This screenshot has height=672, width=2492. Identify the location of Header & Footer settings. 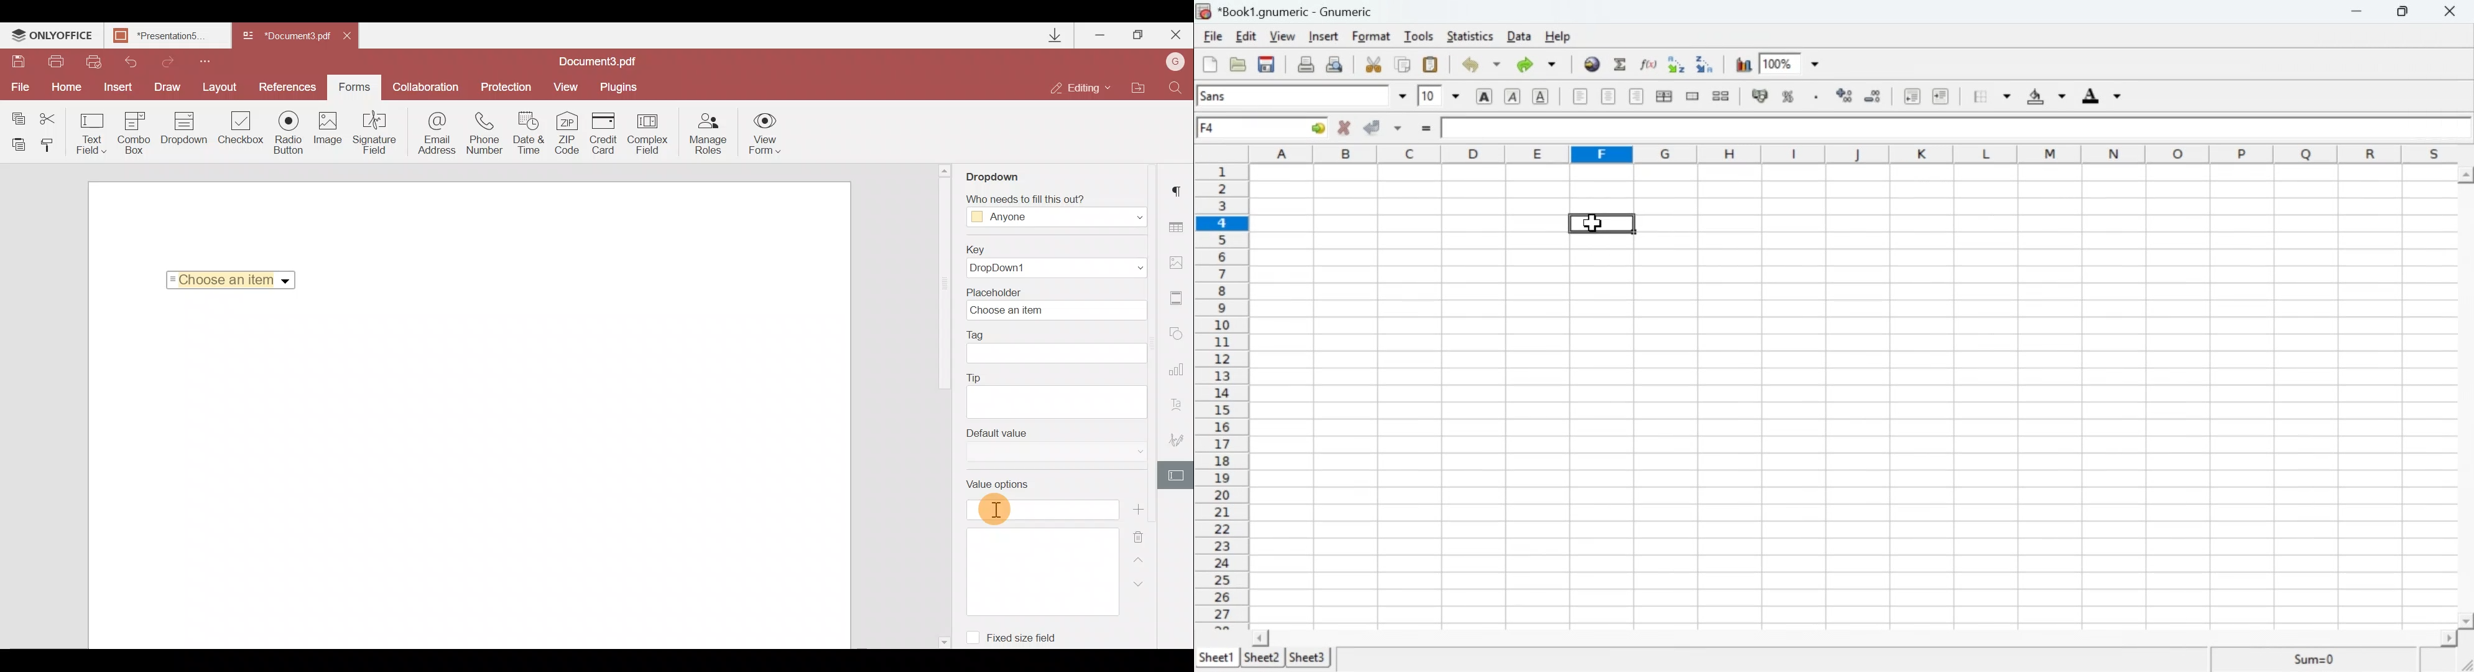
(1180, 301).